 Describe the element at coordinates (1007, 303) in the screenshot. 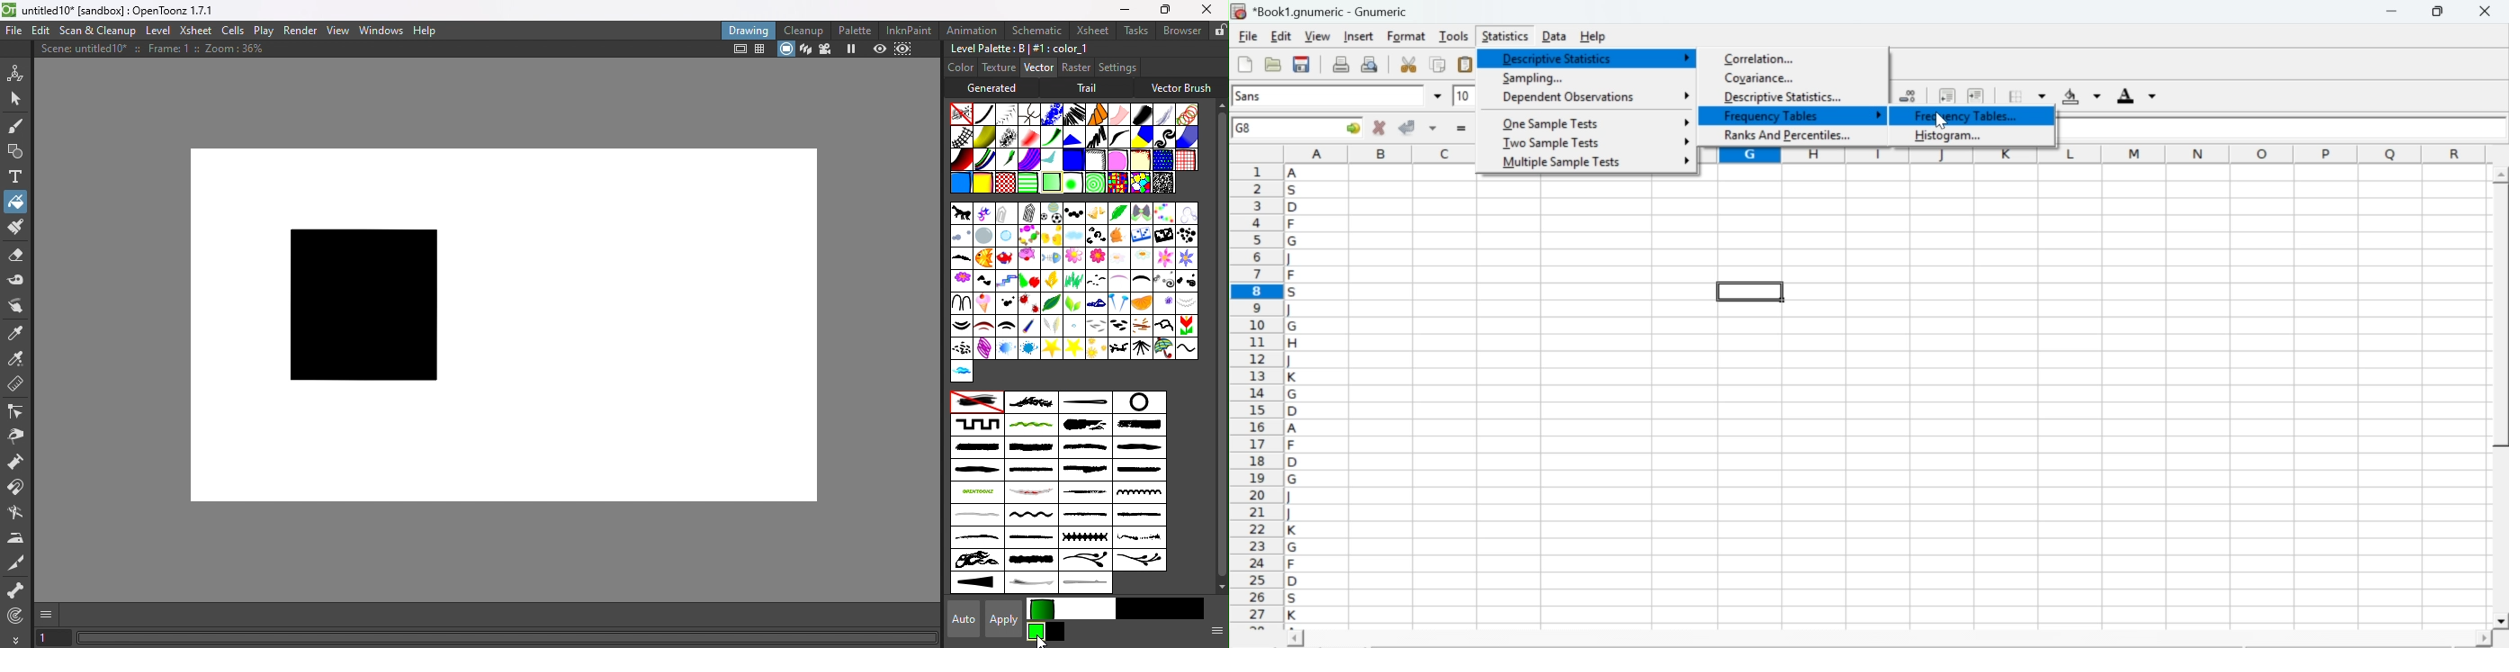

I see `dots` at that location.